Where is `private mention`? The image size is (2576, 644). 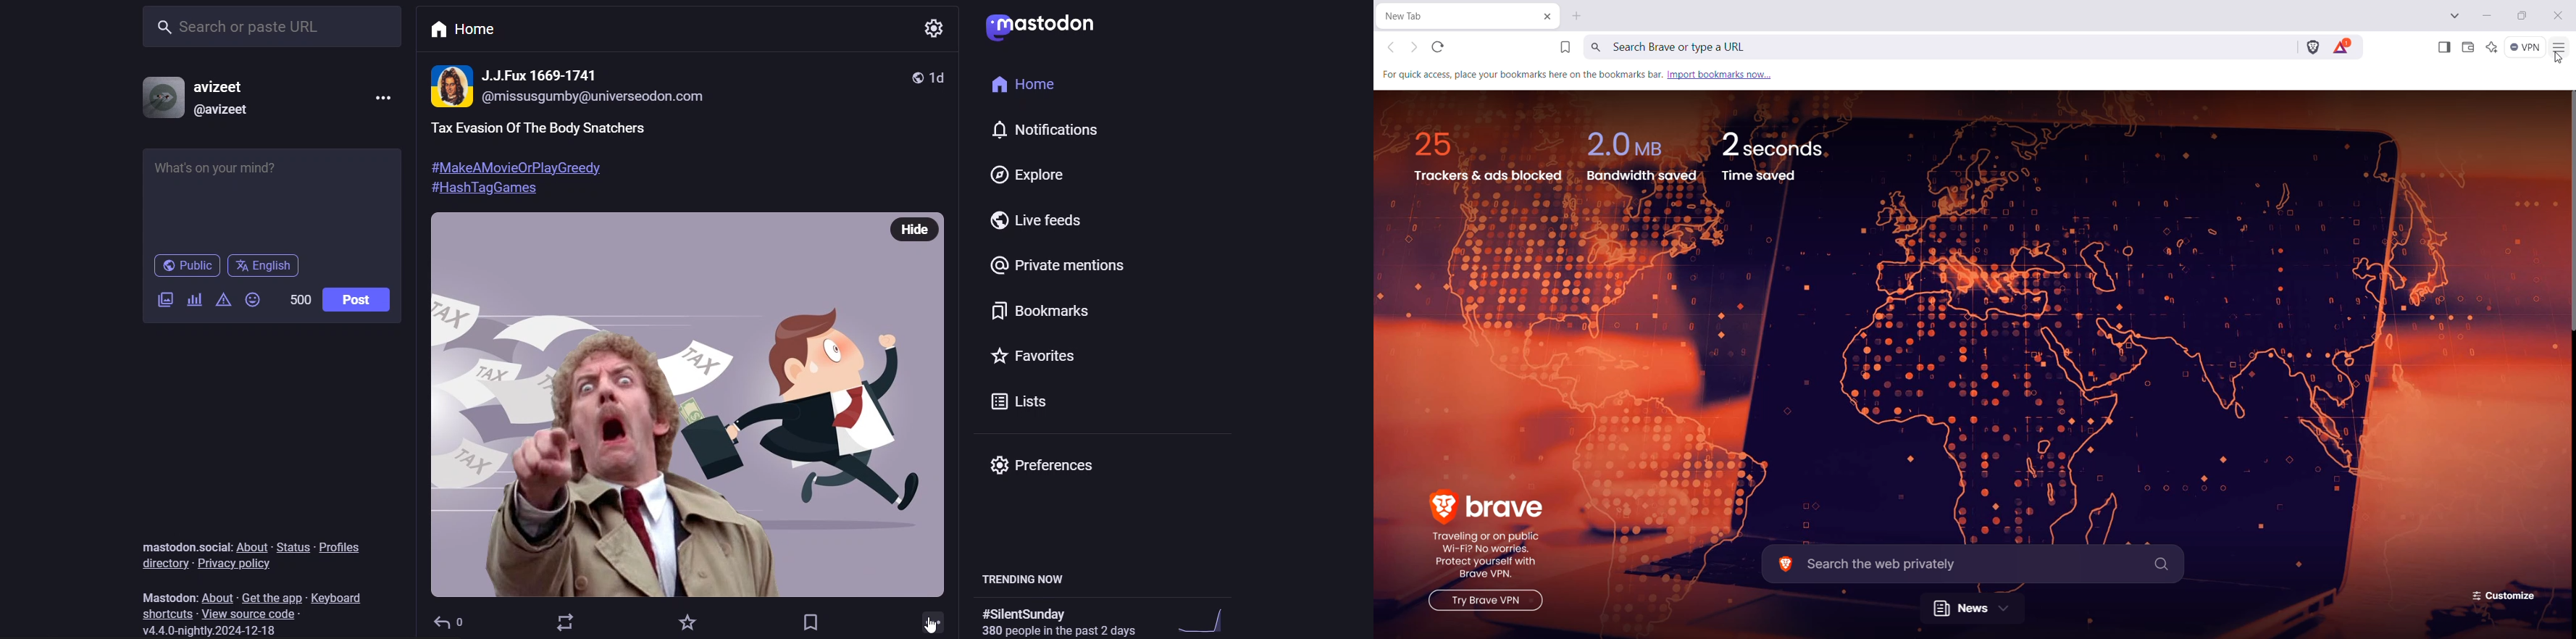
private mention is located at coordinates (1066, 265).